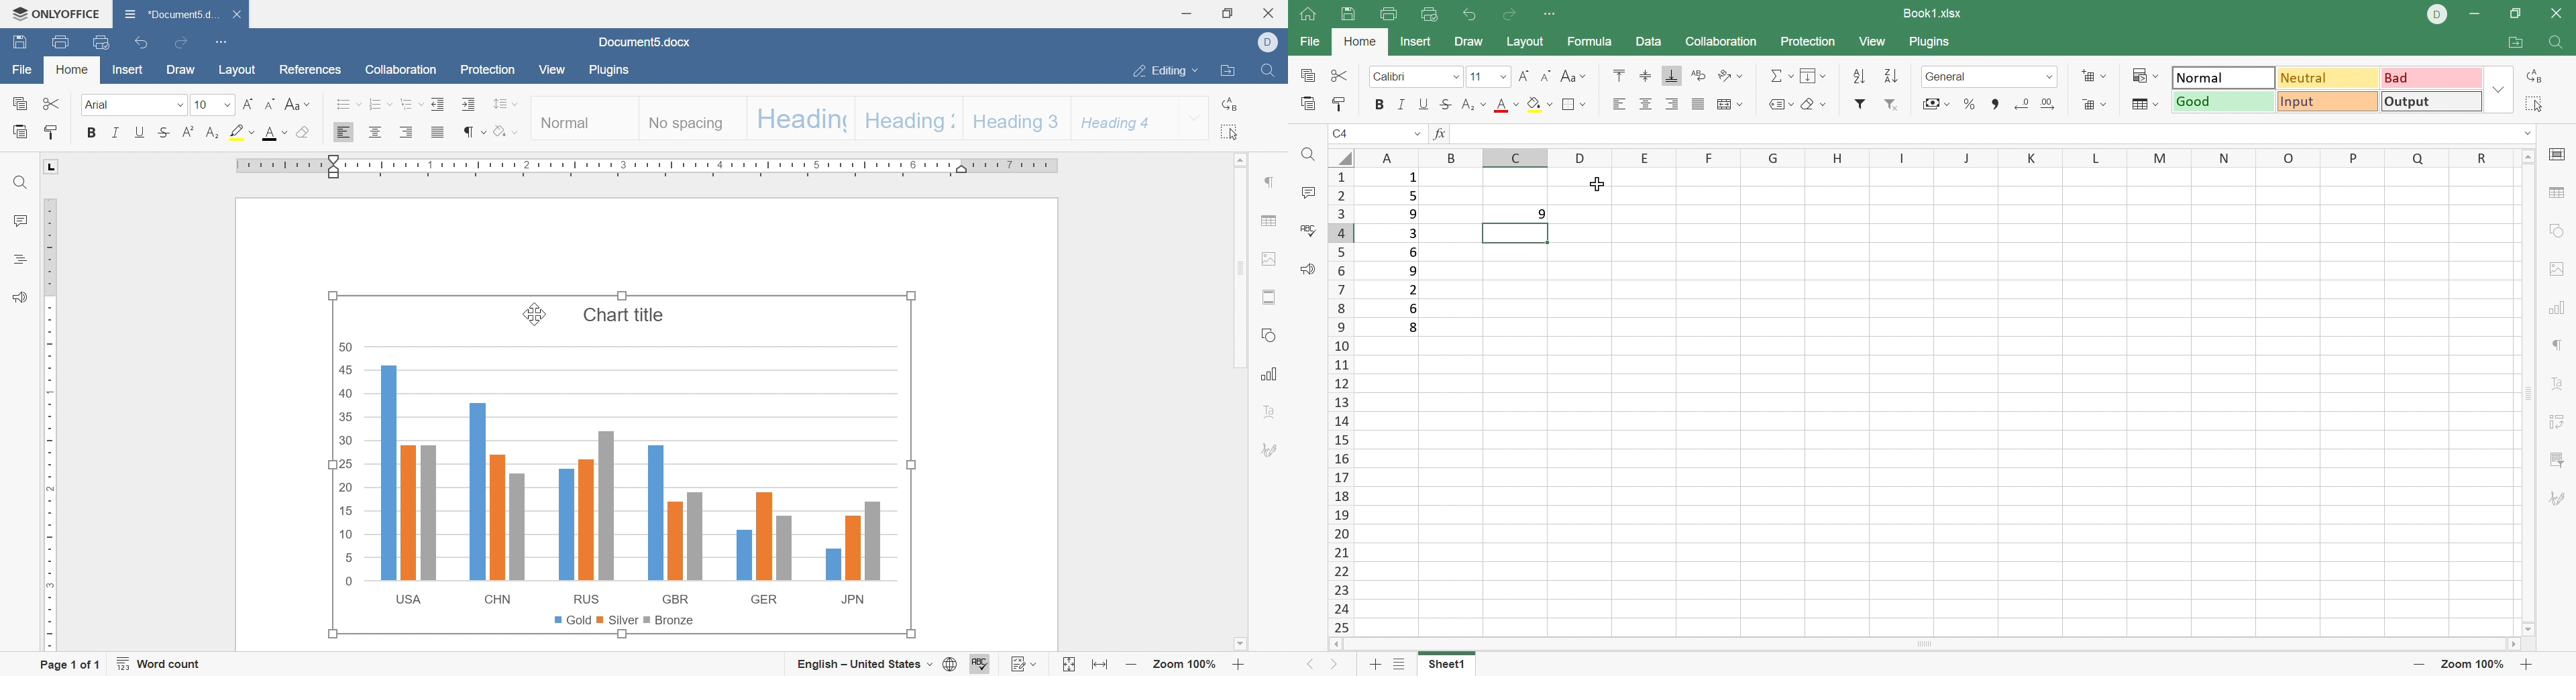 The height and width of the screenshot is (700, 2576). I want to click on Orientation, so click(1731, 73).